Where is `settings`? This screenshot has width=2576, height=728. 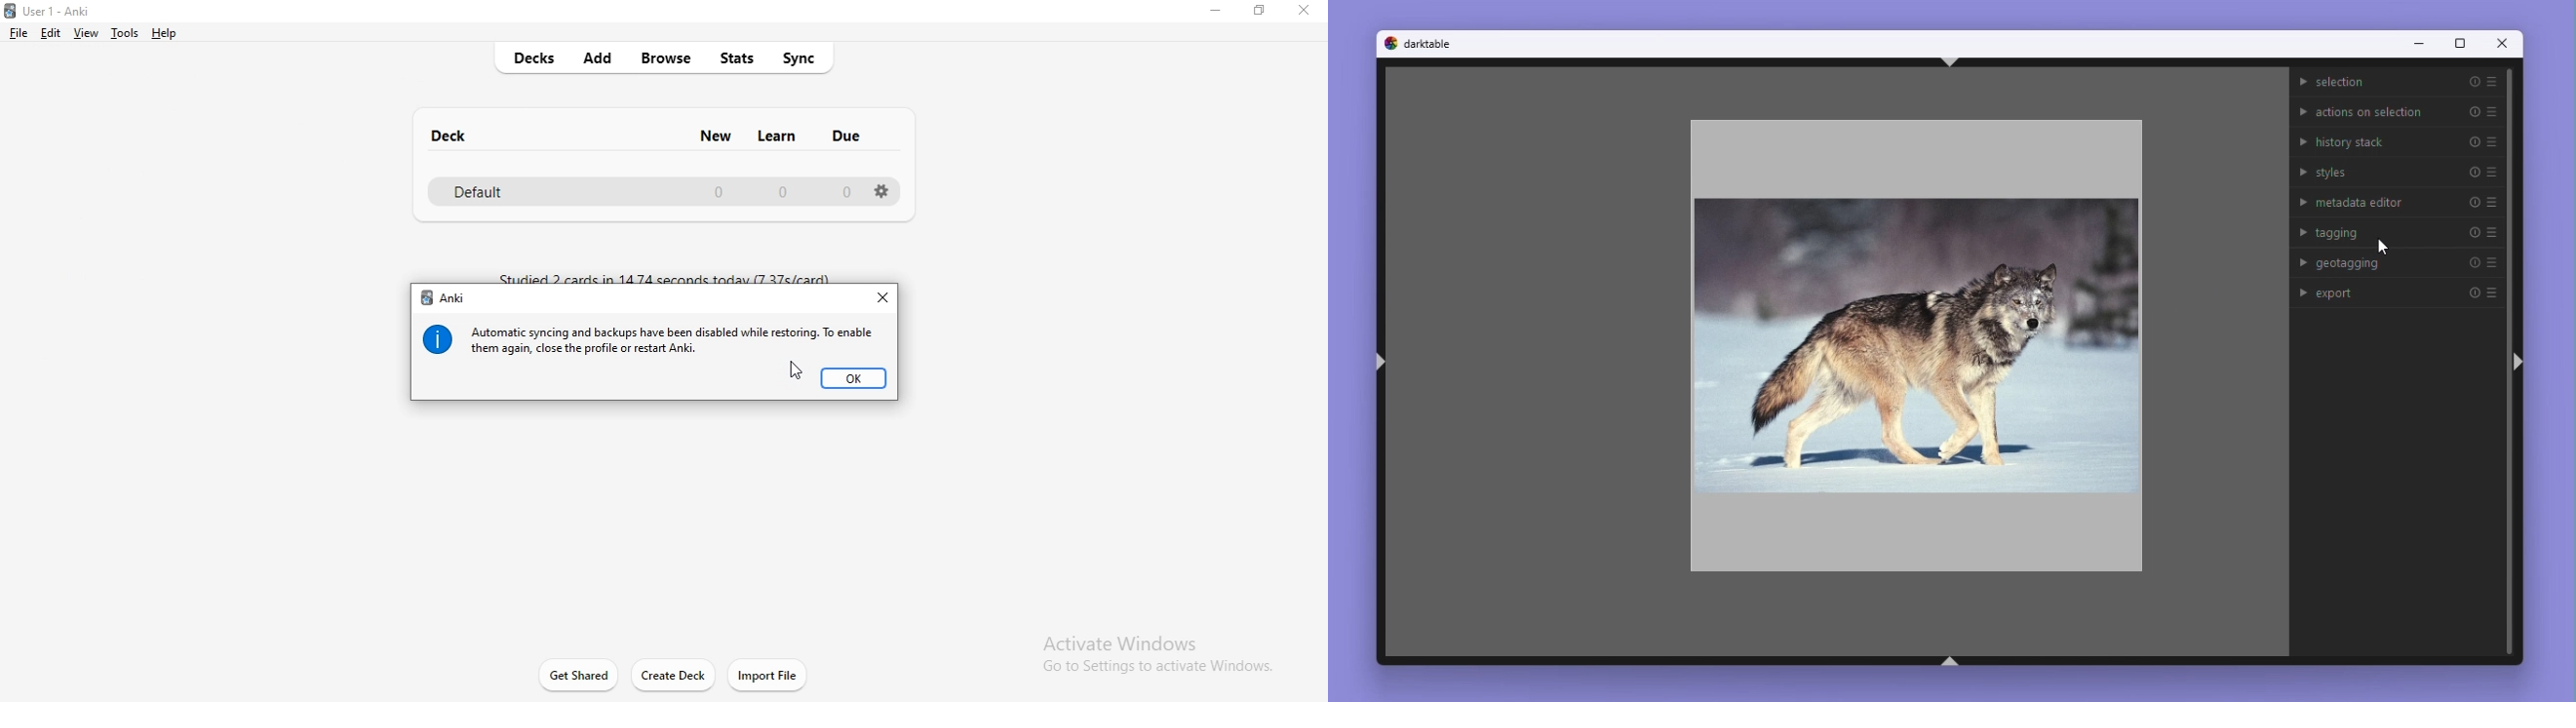 settings is located at coordinates (882, 193).